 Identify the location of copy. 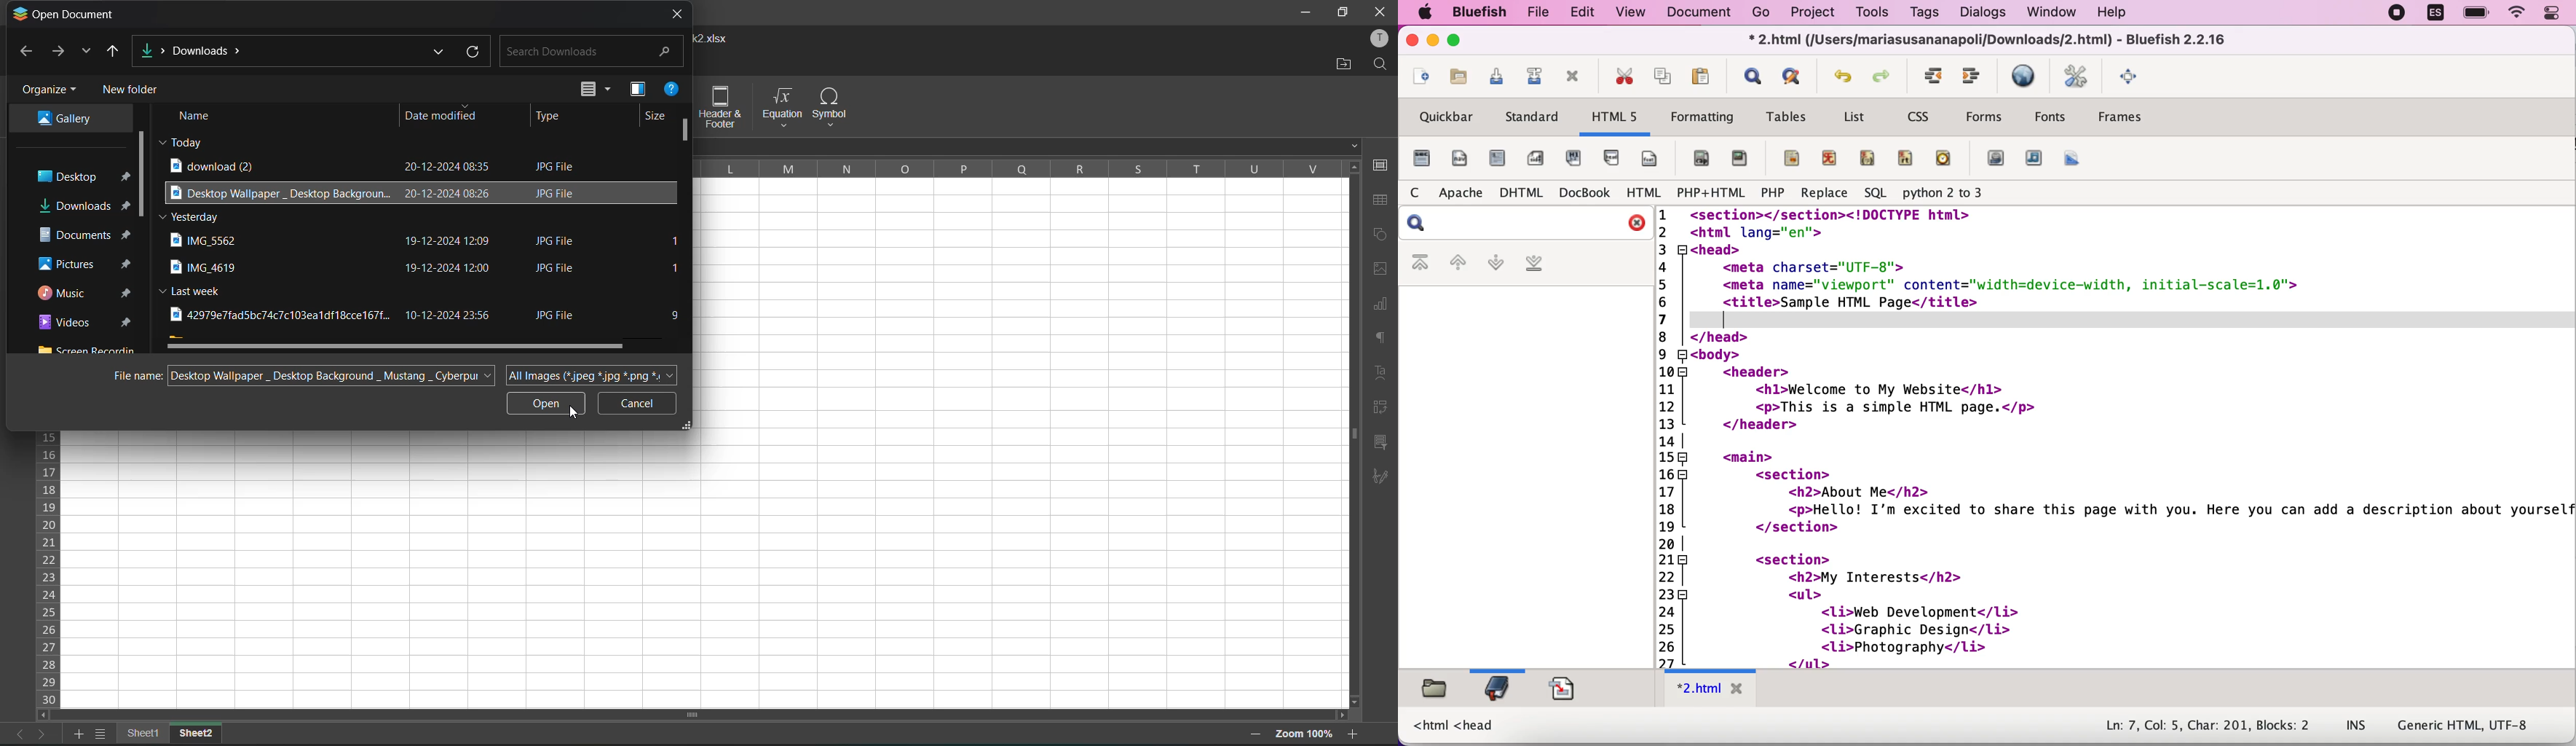
(1663, 77).